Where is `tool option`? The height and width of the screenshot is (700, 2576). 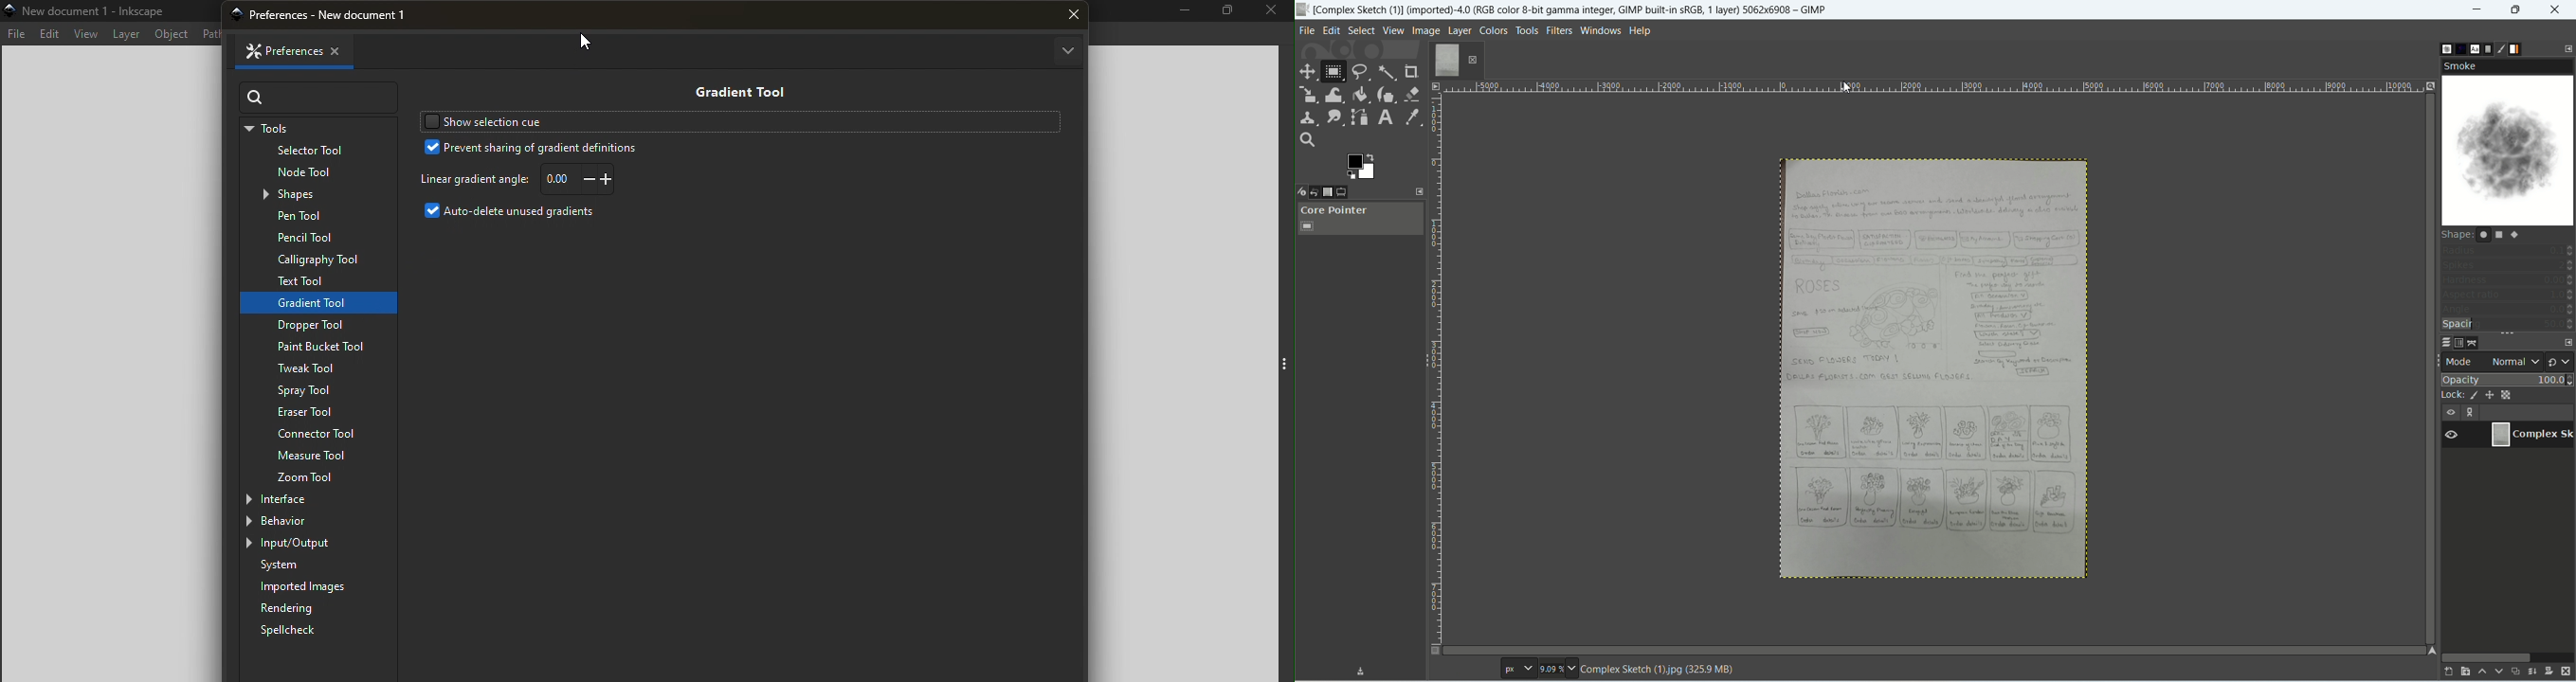 tool option is located at coordinates (1341, 192).